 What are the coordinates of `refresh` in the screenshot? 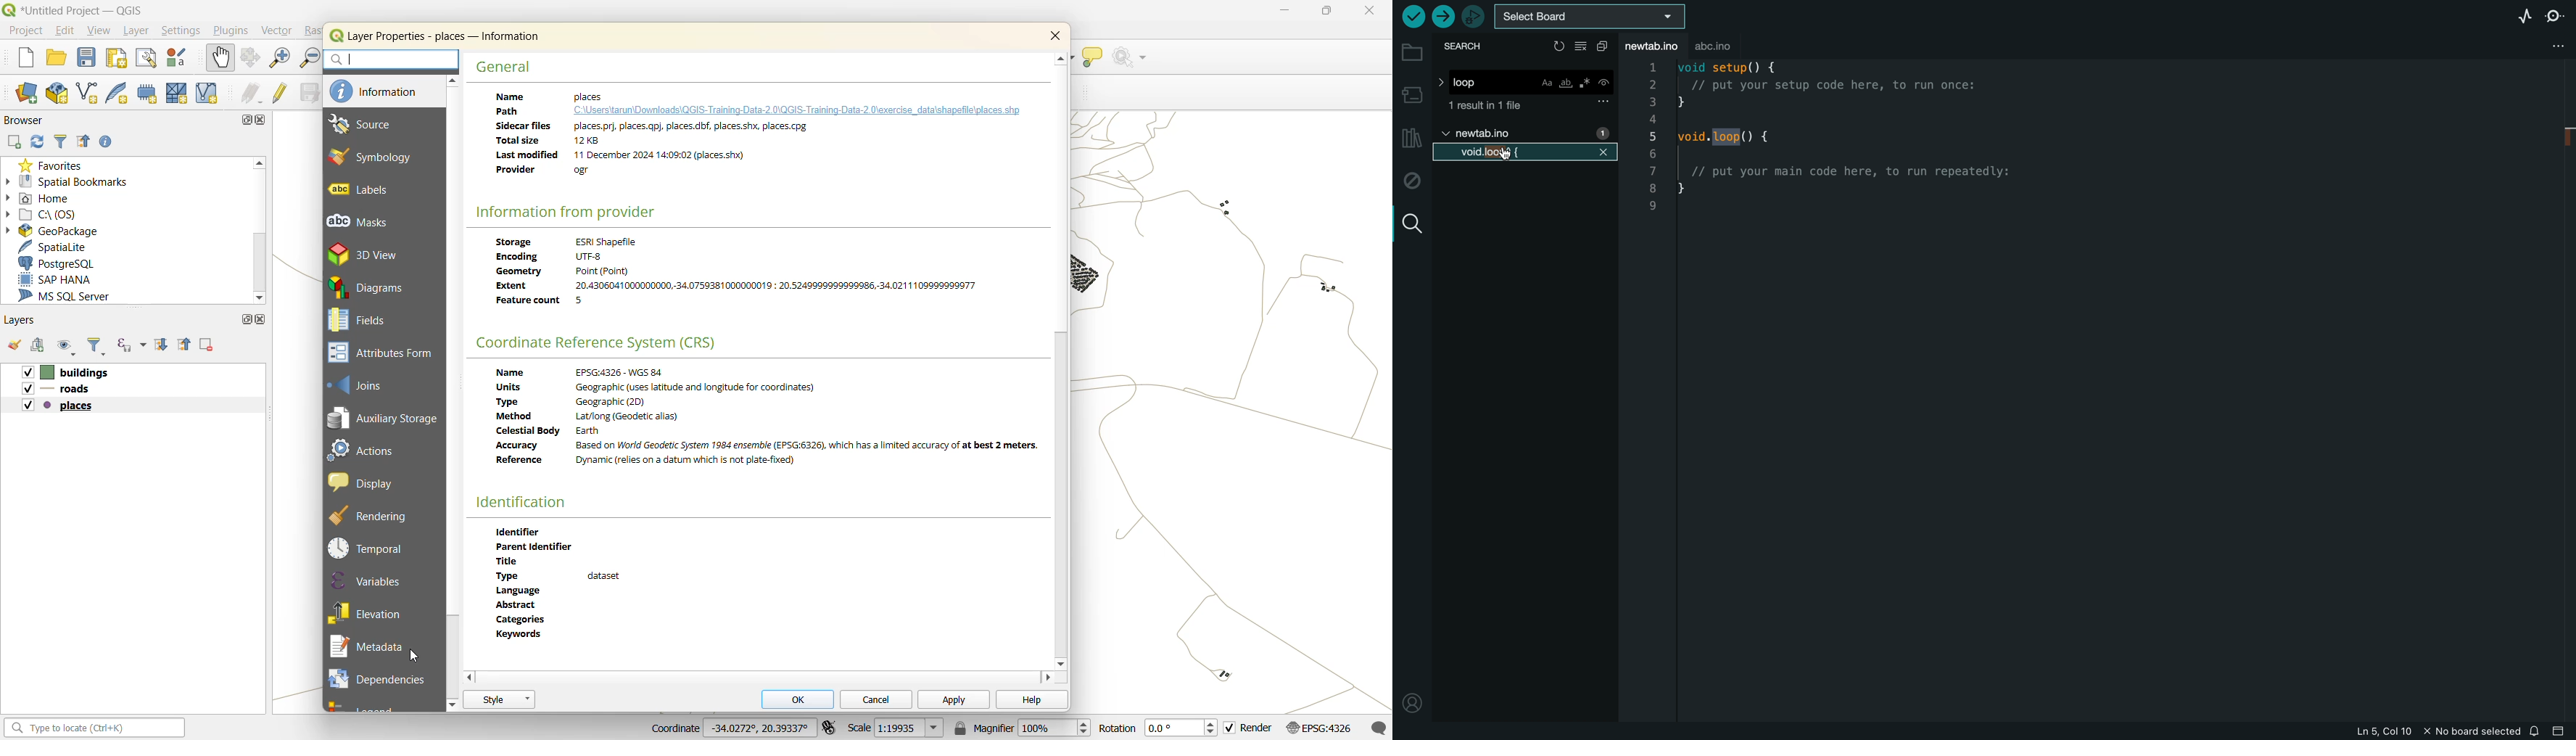 It's located at (40, 141).